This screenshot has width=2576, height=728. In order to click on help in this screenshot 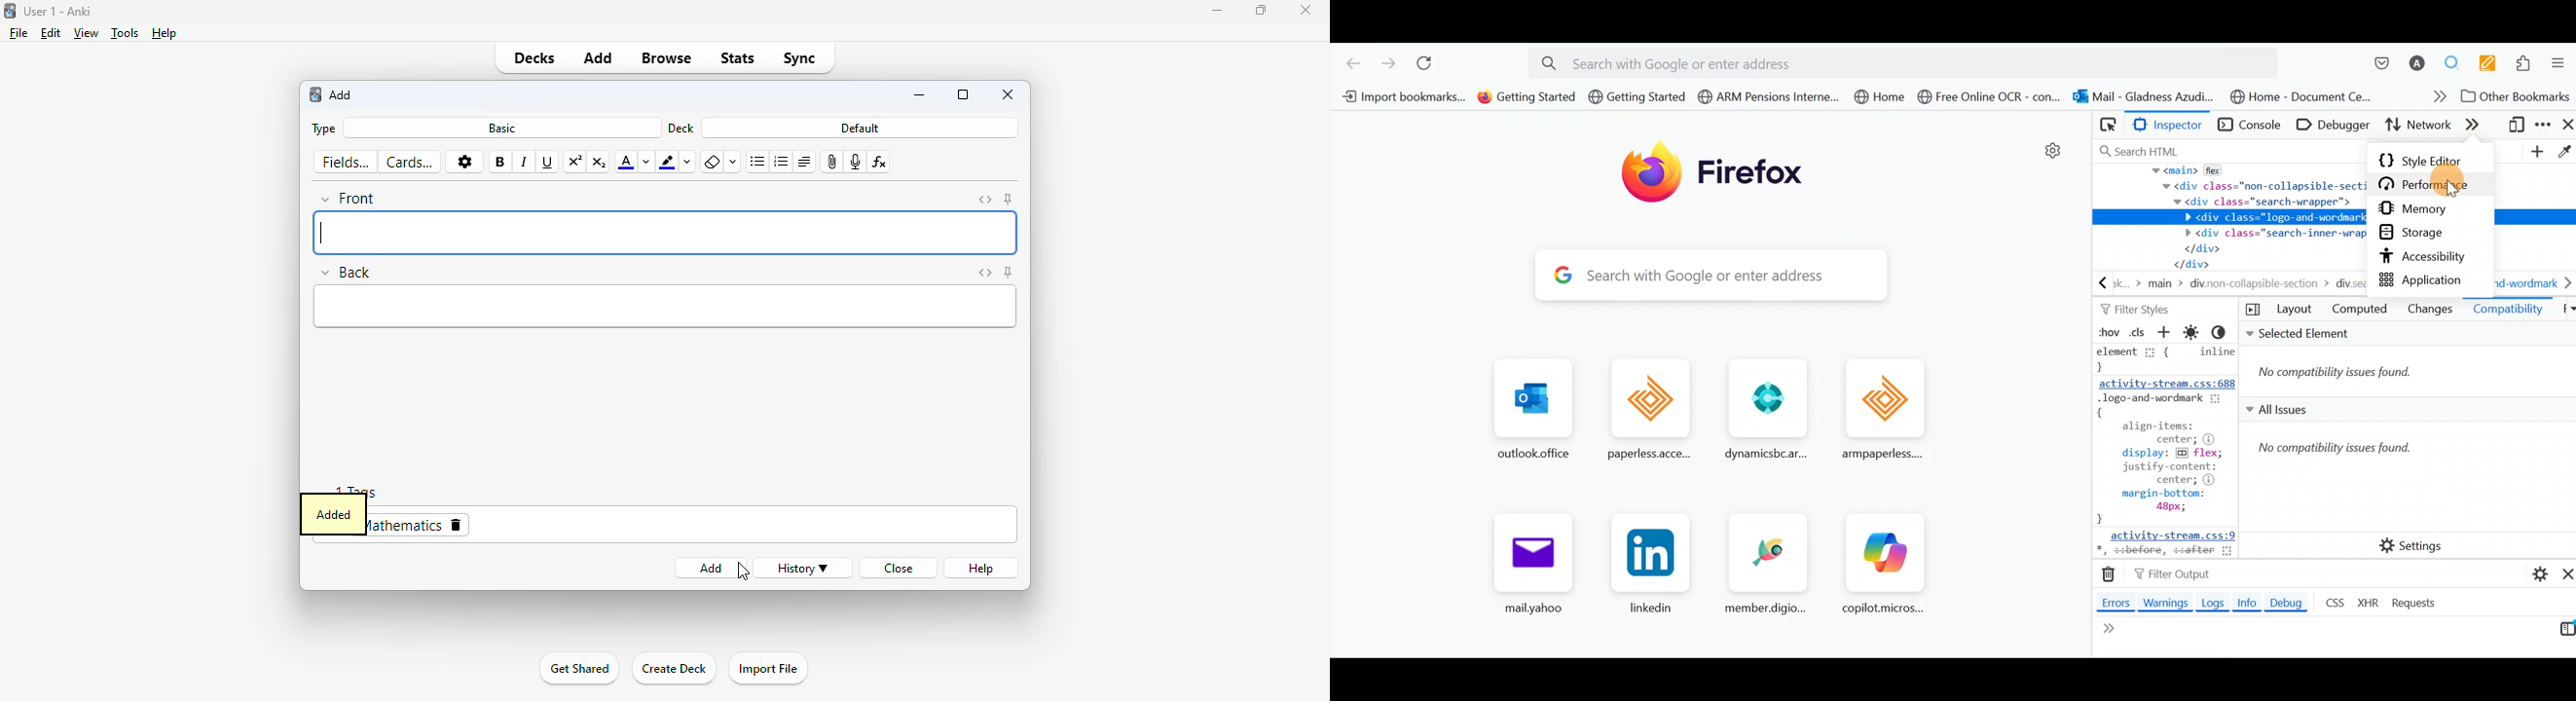, I will do `click(982, 568)`.